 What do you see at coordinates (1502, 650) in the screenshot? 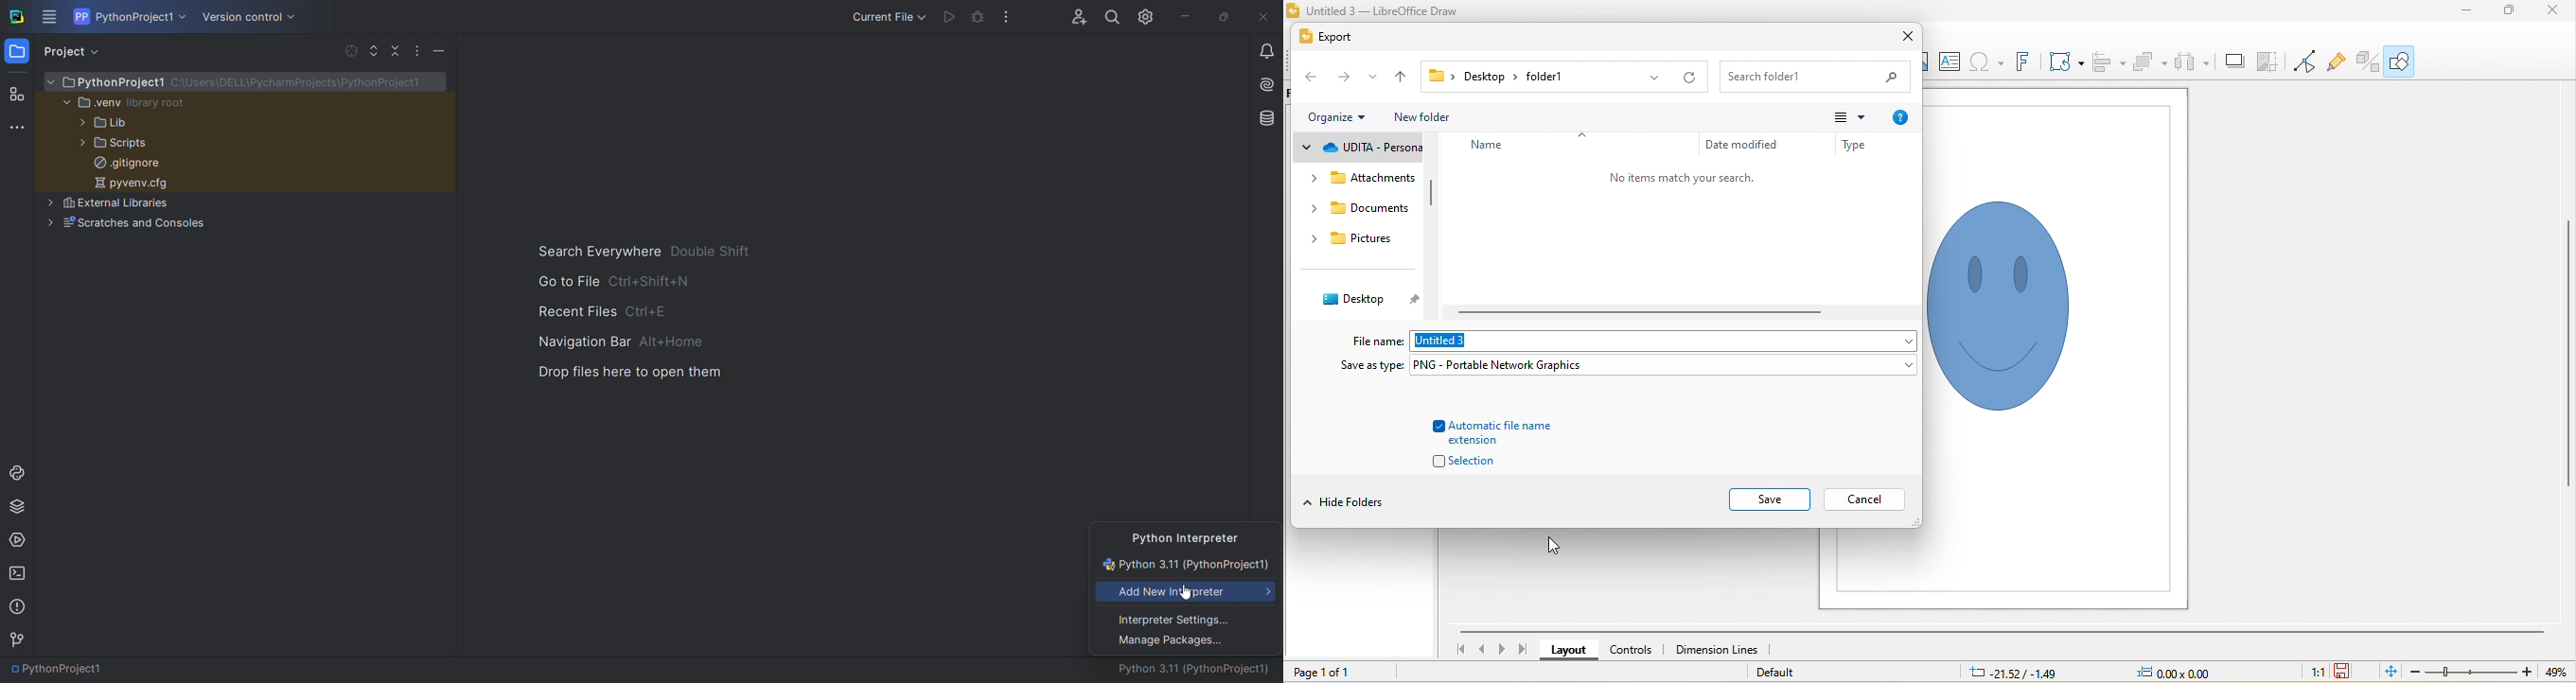
I see `next` at bounding box center [1502, 650].